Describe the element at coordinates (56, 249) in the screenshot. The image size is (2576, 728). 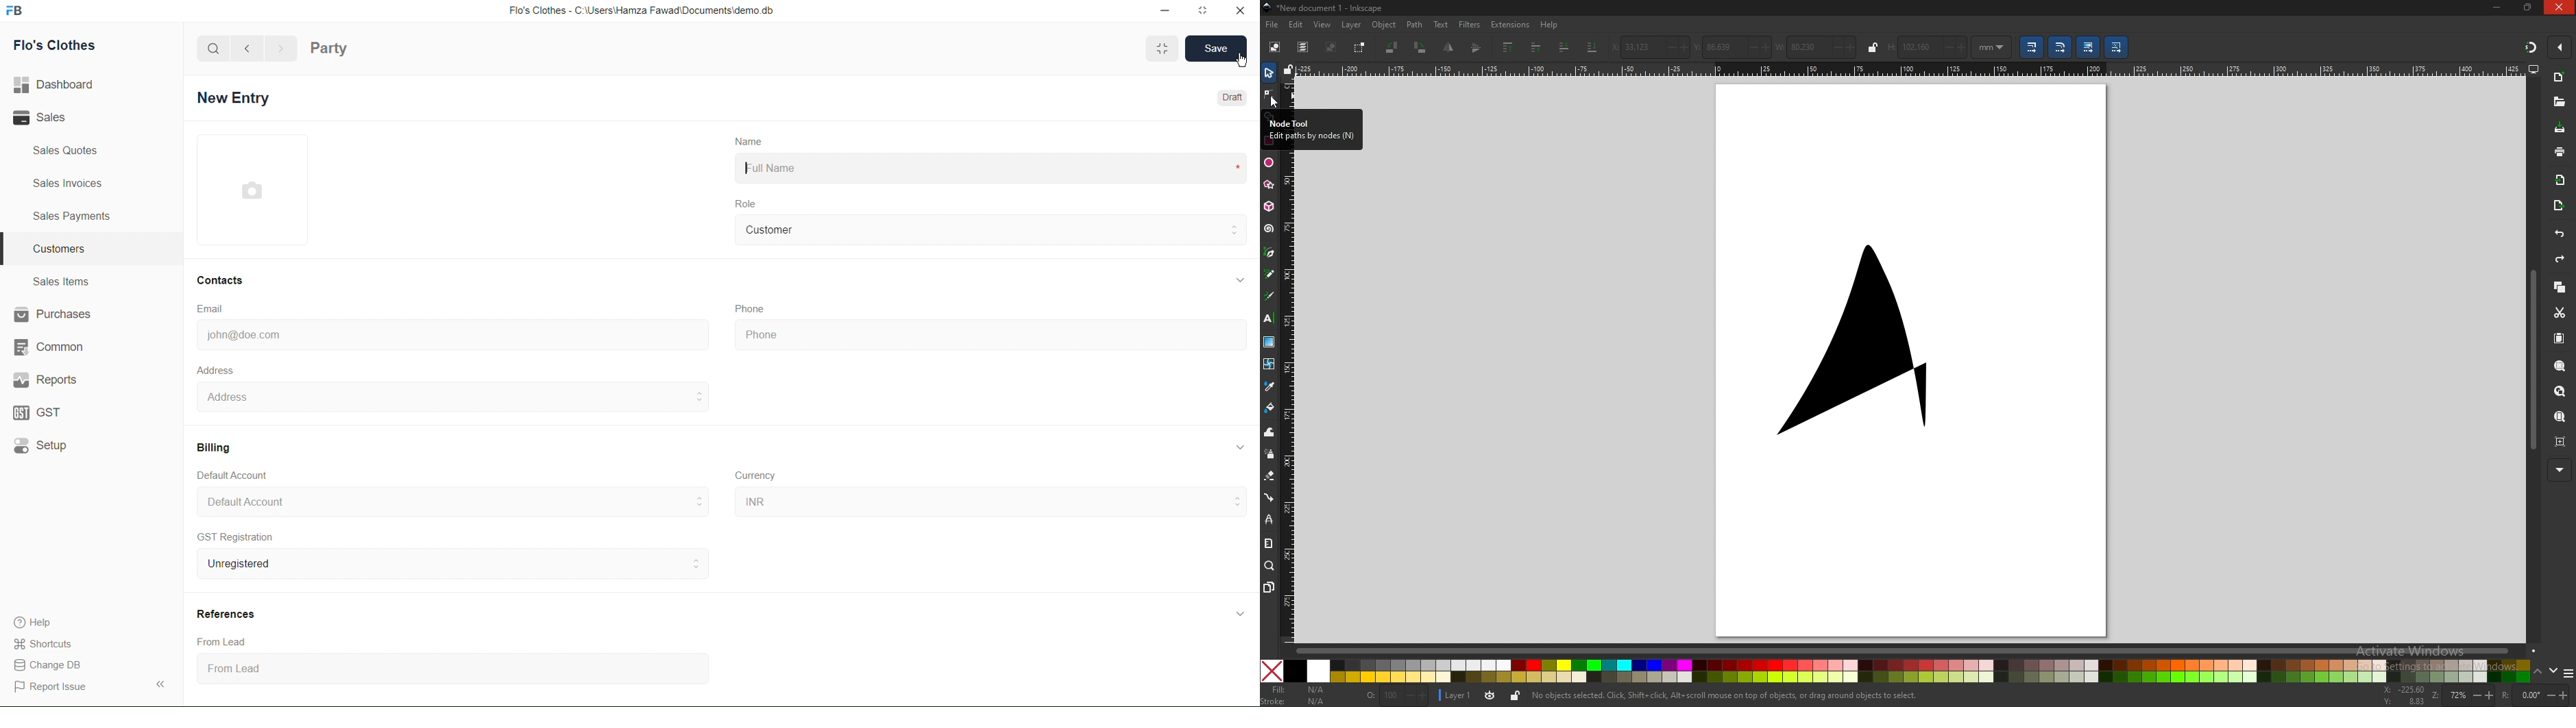
I see `Customers` at that location.